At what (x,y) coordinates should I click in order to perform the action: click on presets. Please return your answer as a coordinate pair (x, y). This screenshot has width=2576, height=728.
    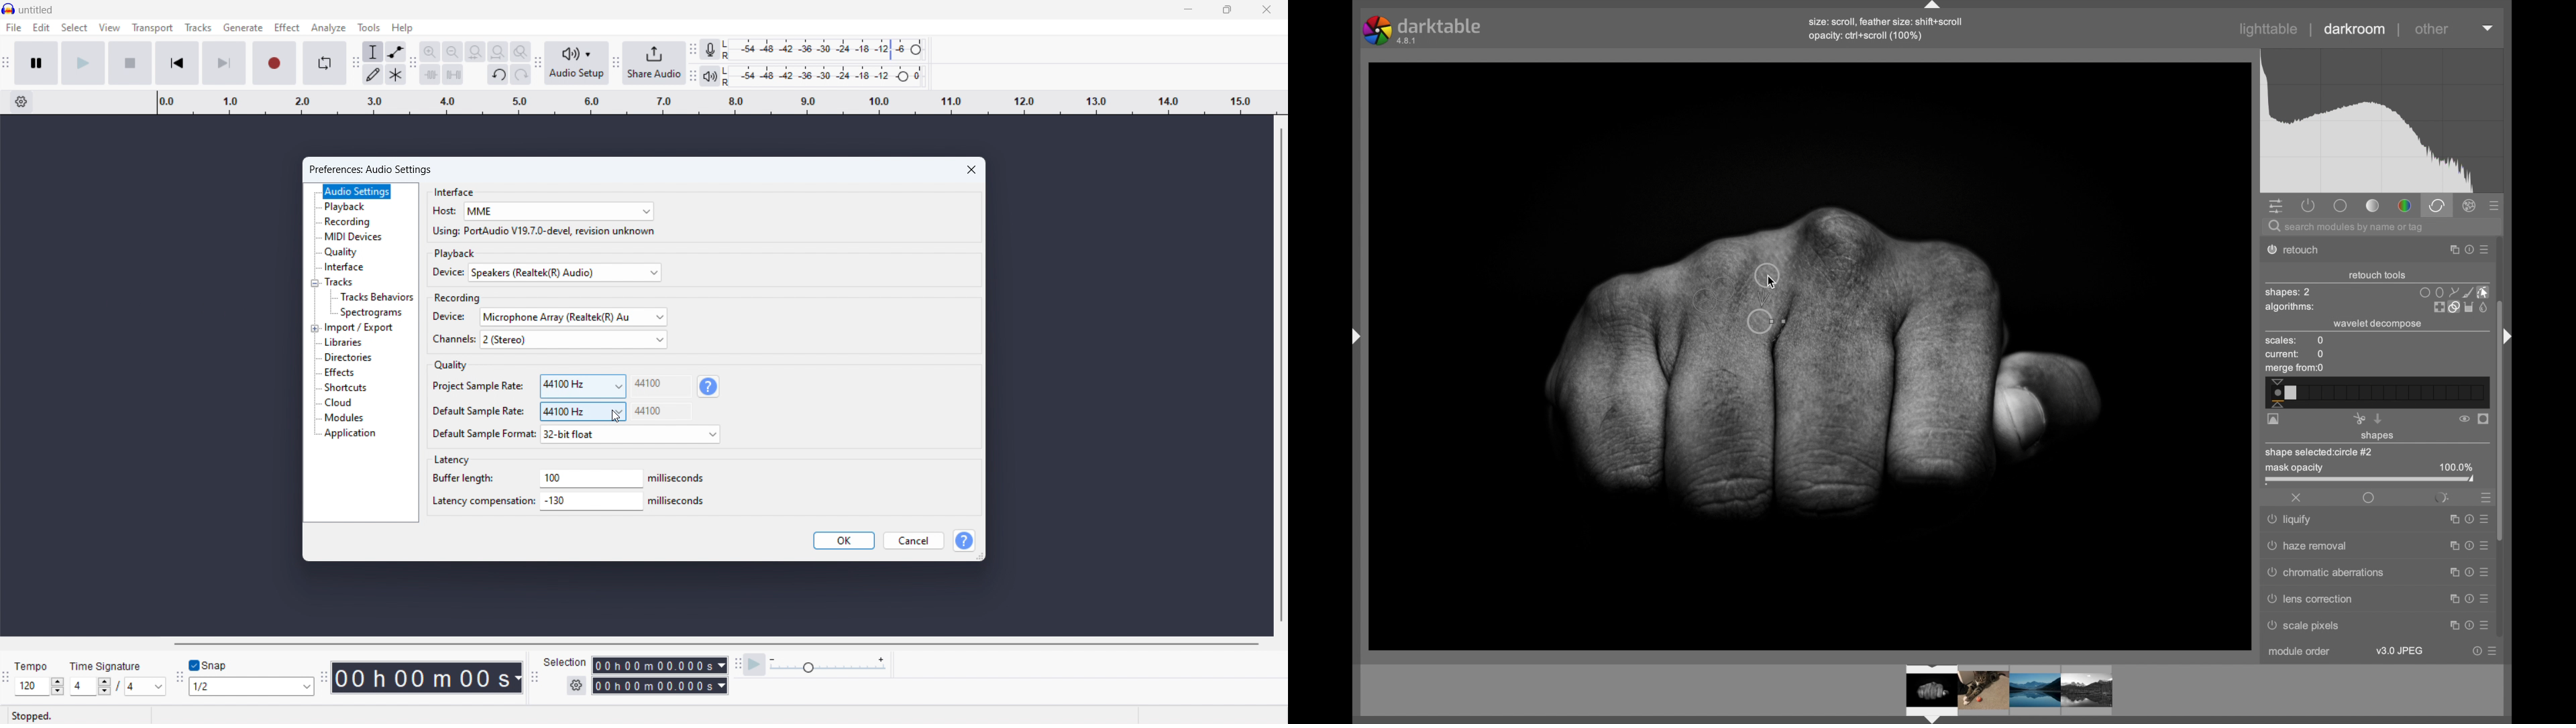
    Looking at the image, I should click on (2495, 206).